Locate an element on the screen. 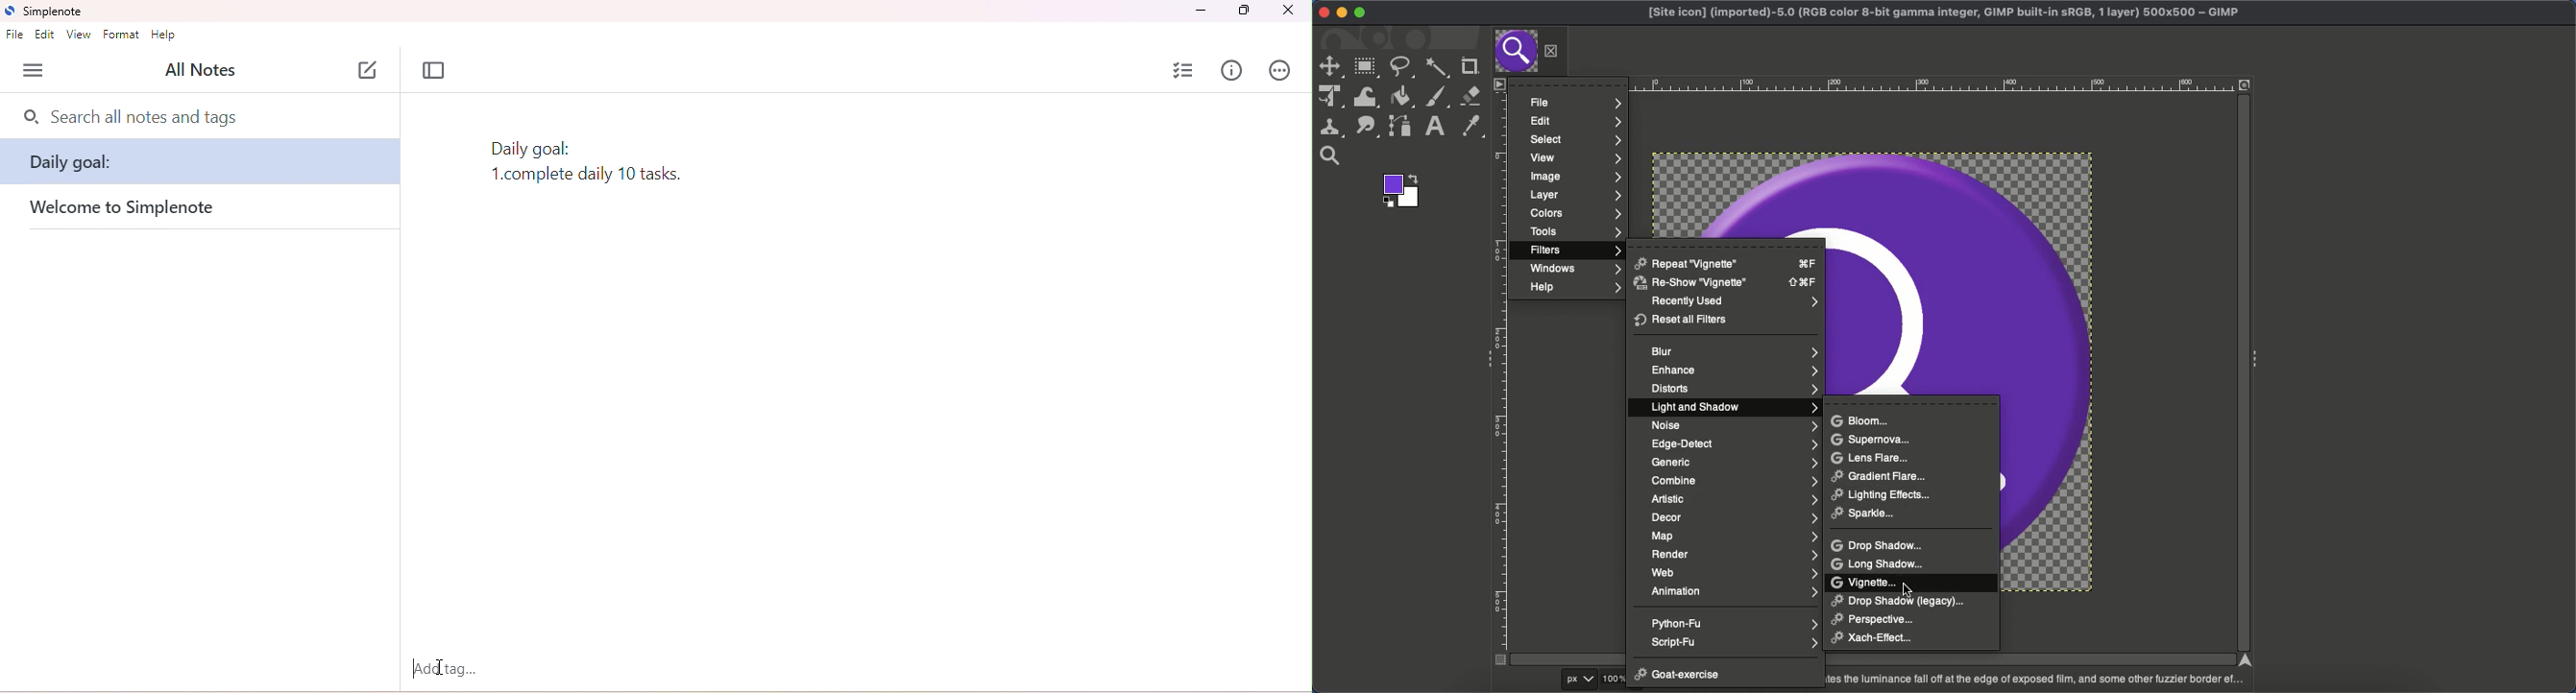  Minimize is located at coordinates (1342, 13).